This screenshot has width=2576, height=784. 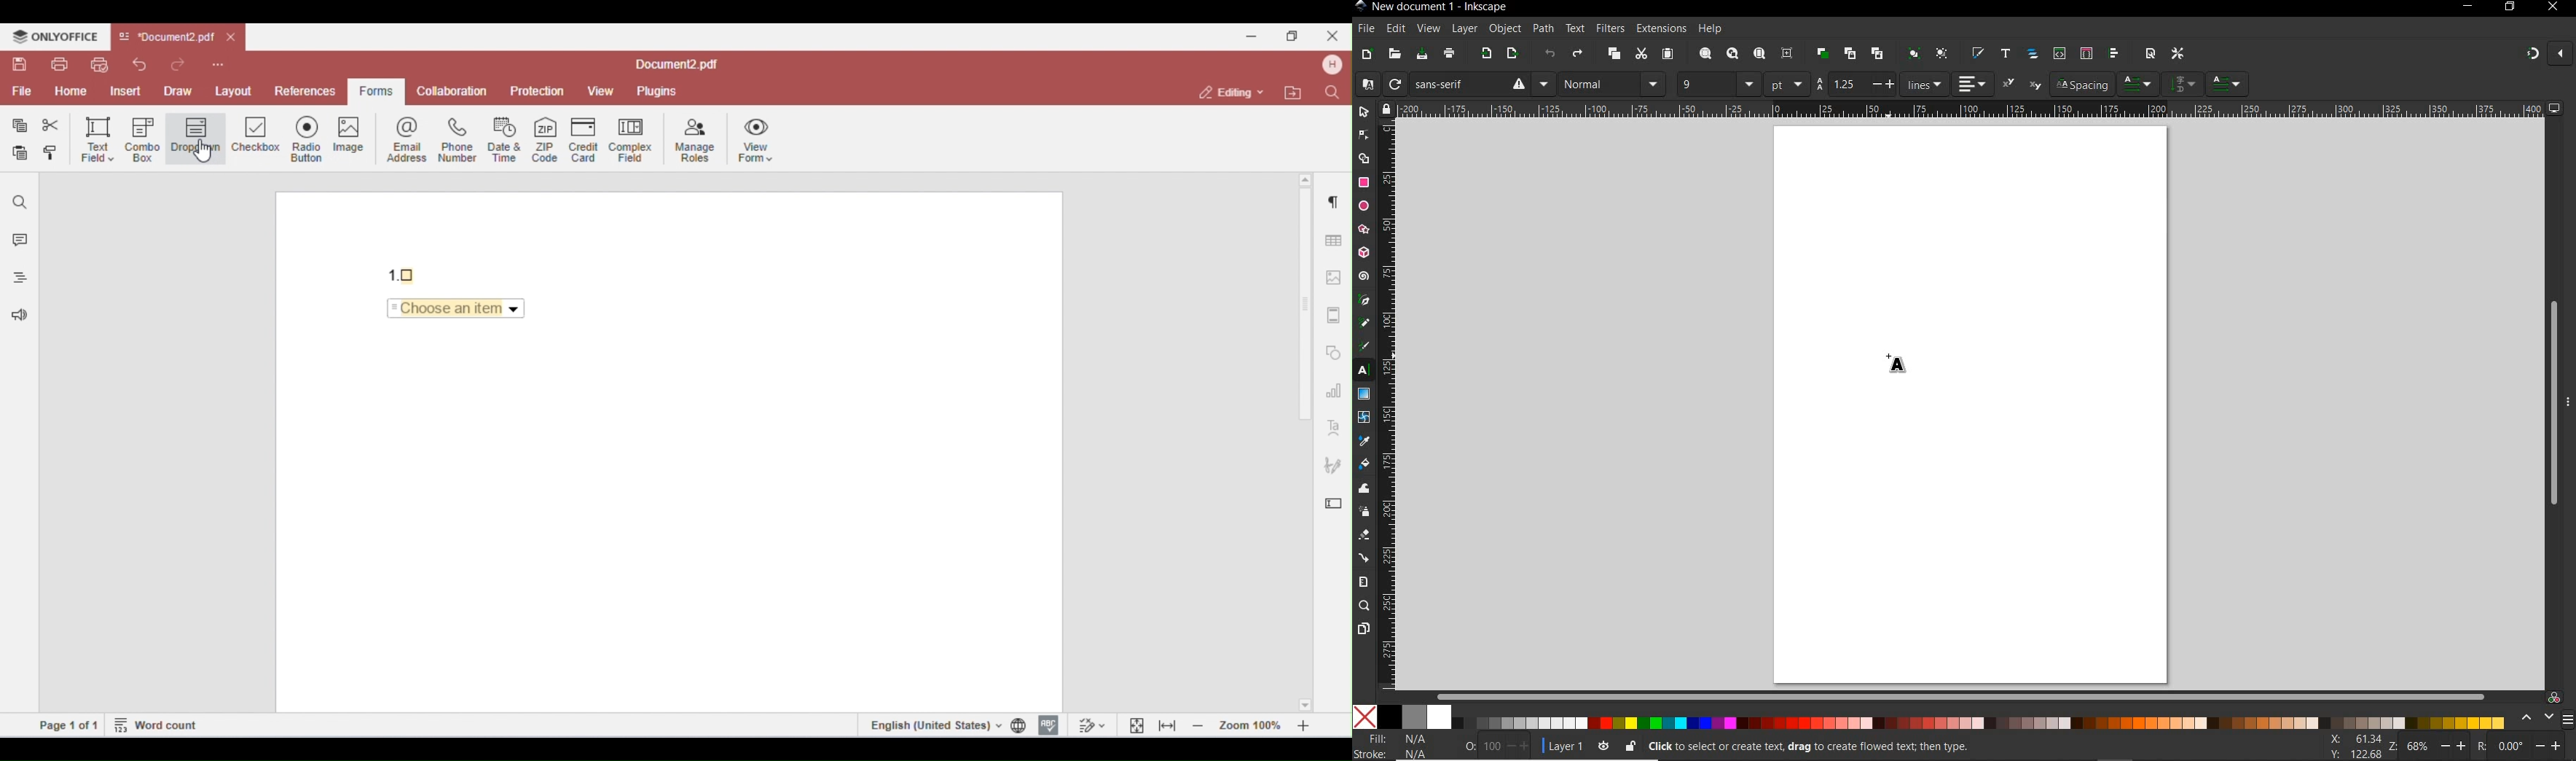 I want to click on pages tool, so click(x=1364, y=629).